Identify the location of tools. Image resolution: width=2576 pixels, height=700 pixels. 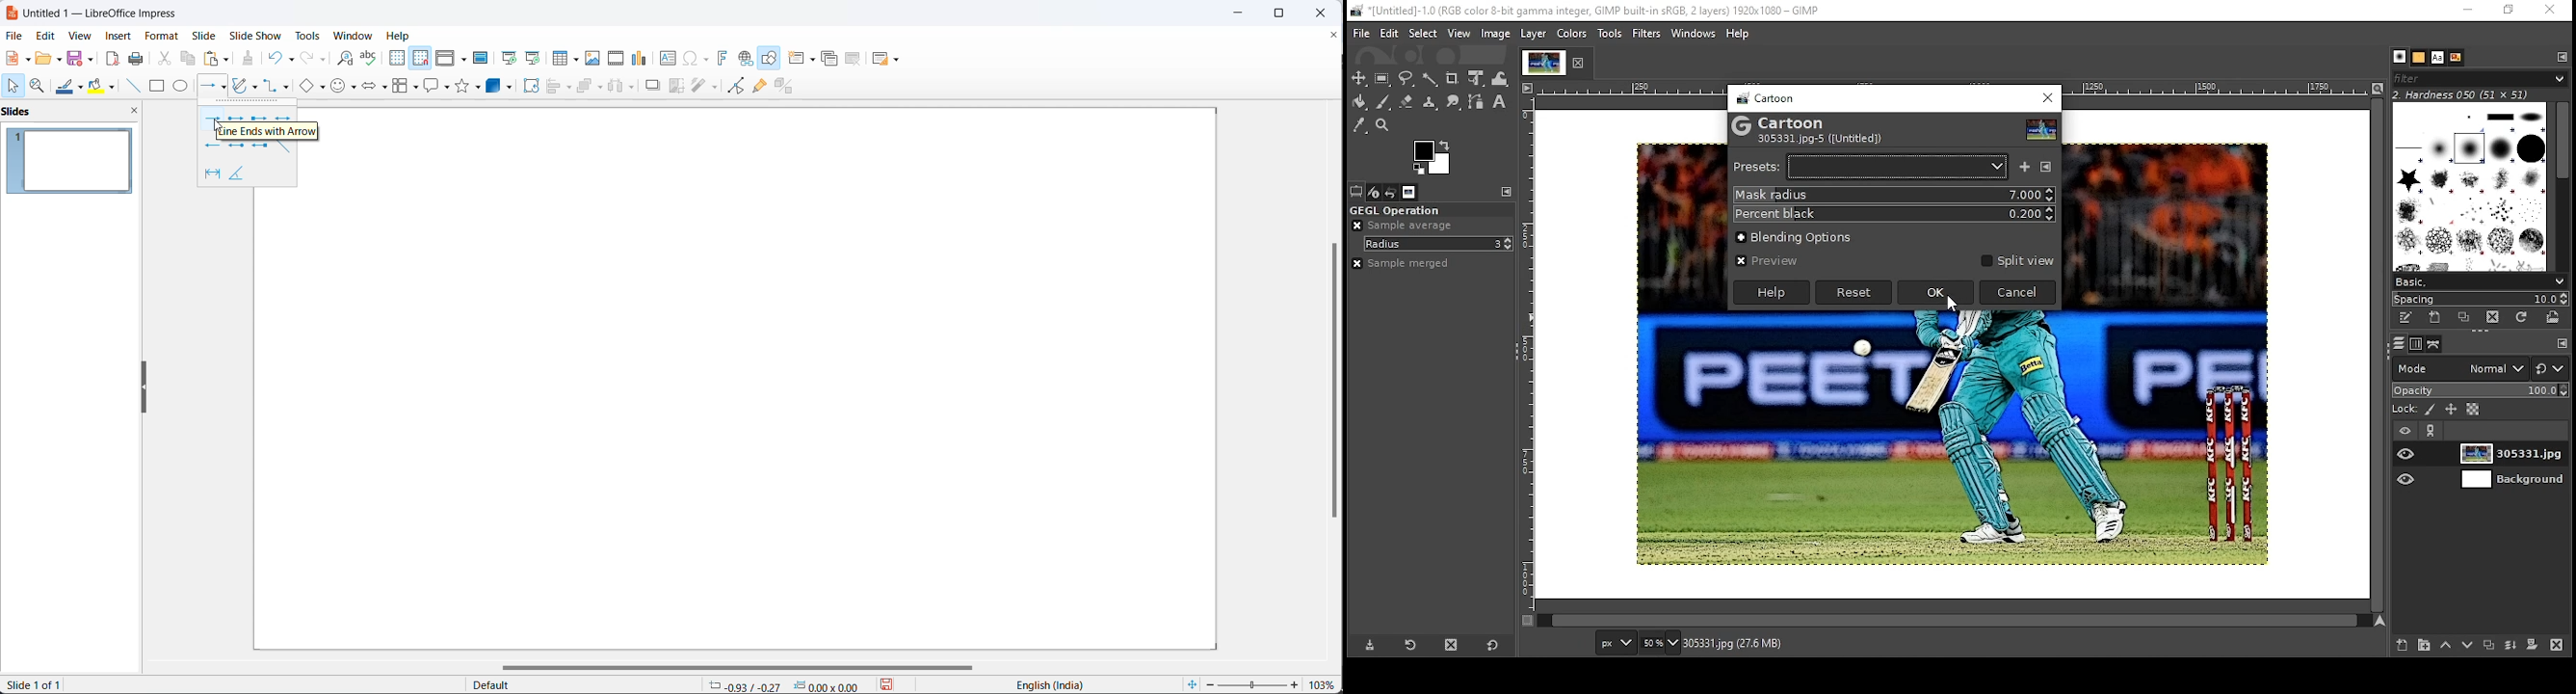
(307, 35).